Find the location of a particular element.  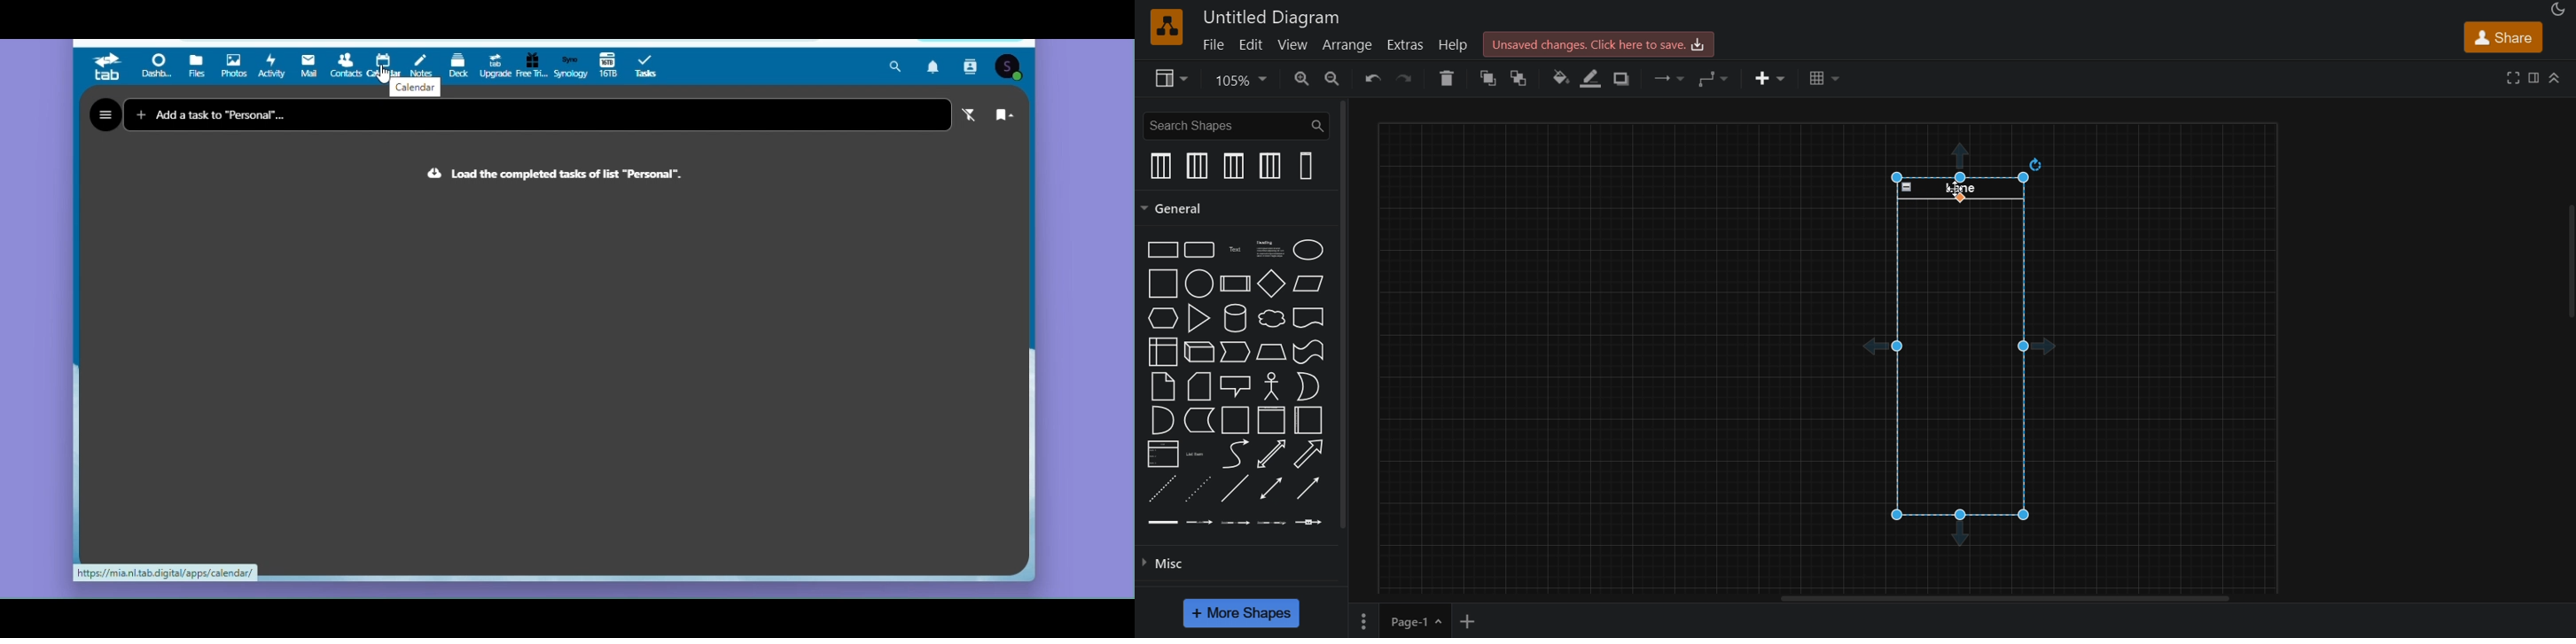

Cursor is located at coordinates (383, 74).